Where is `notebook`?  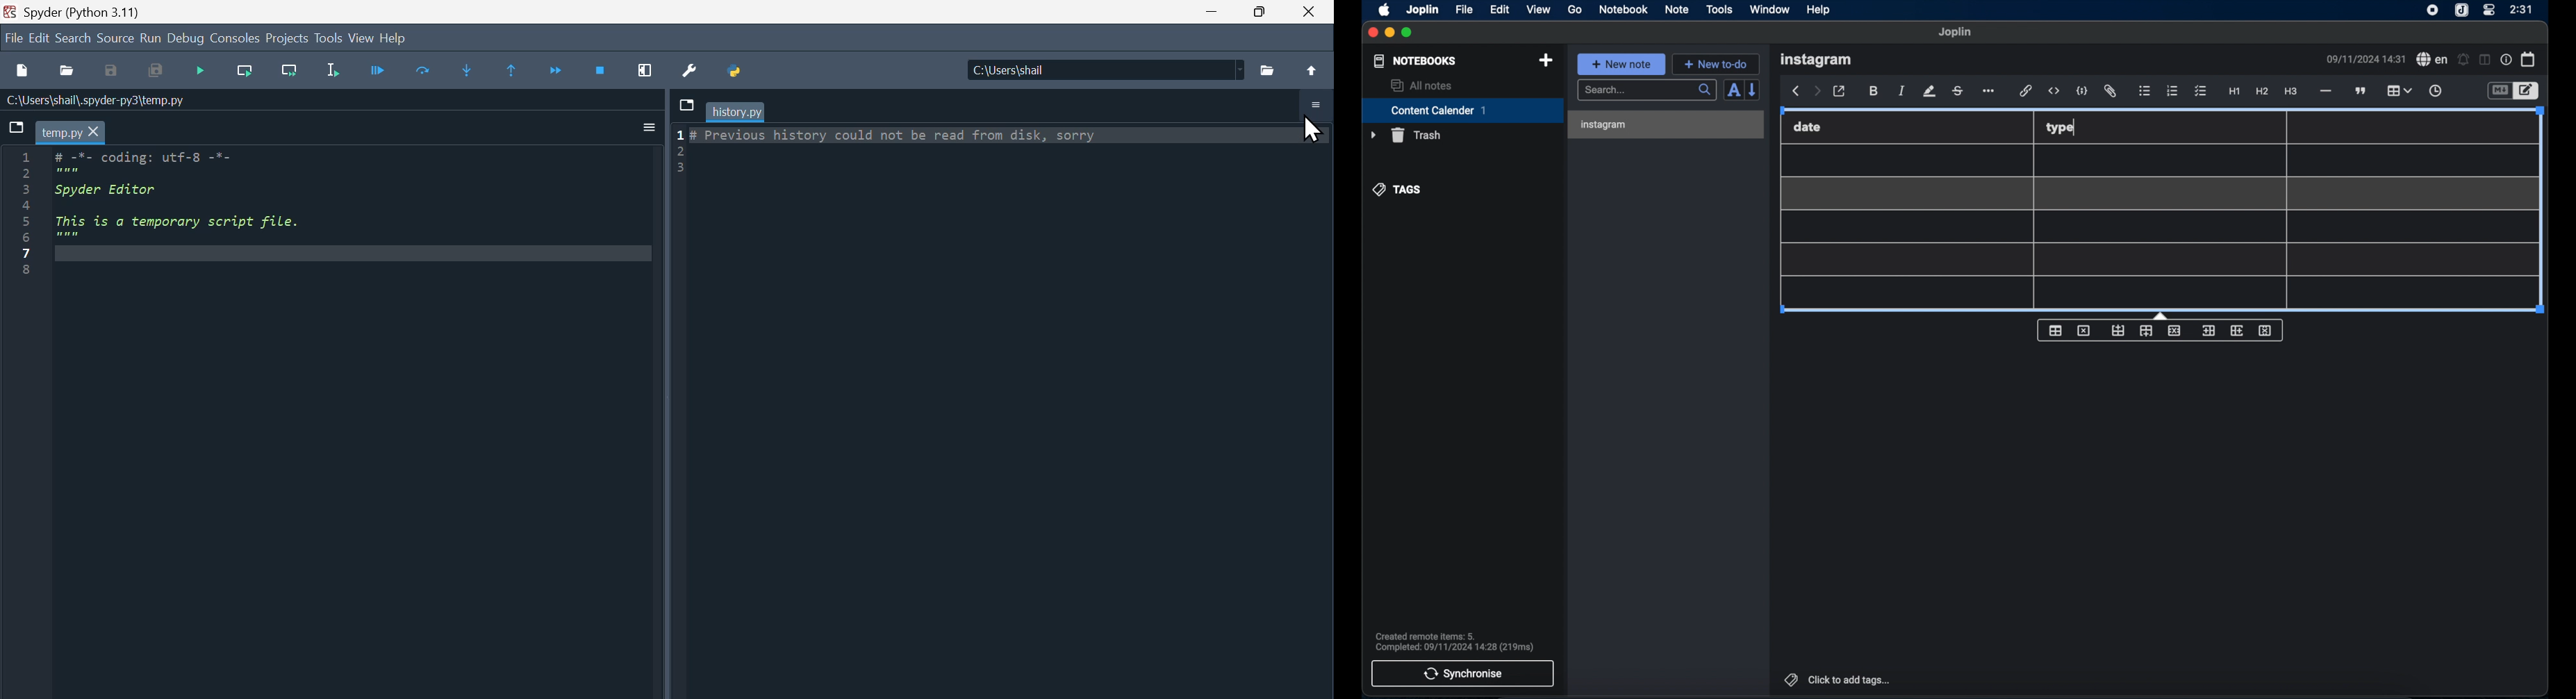 notebook is located at coordinates (1622, 9).